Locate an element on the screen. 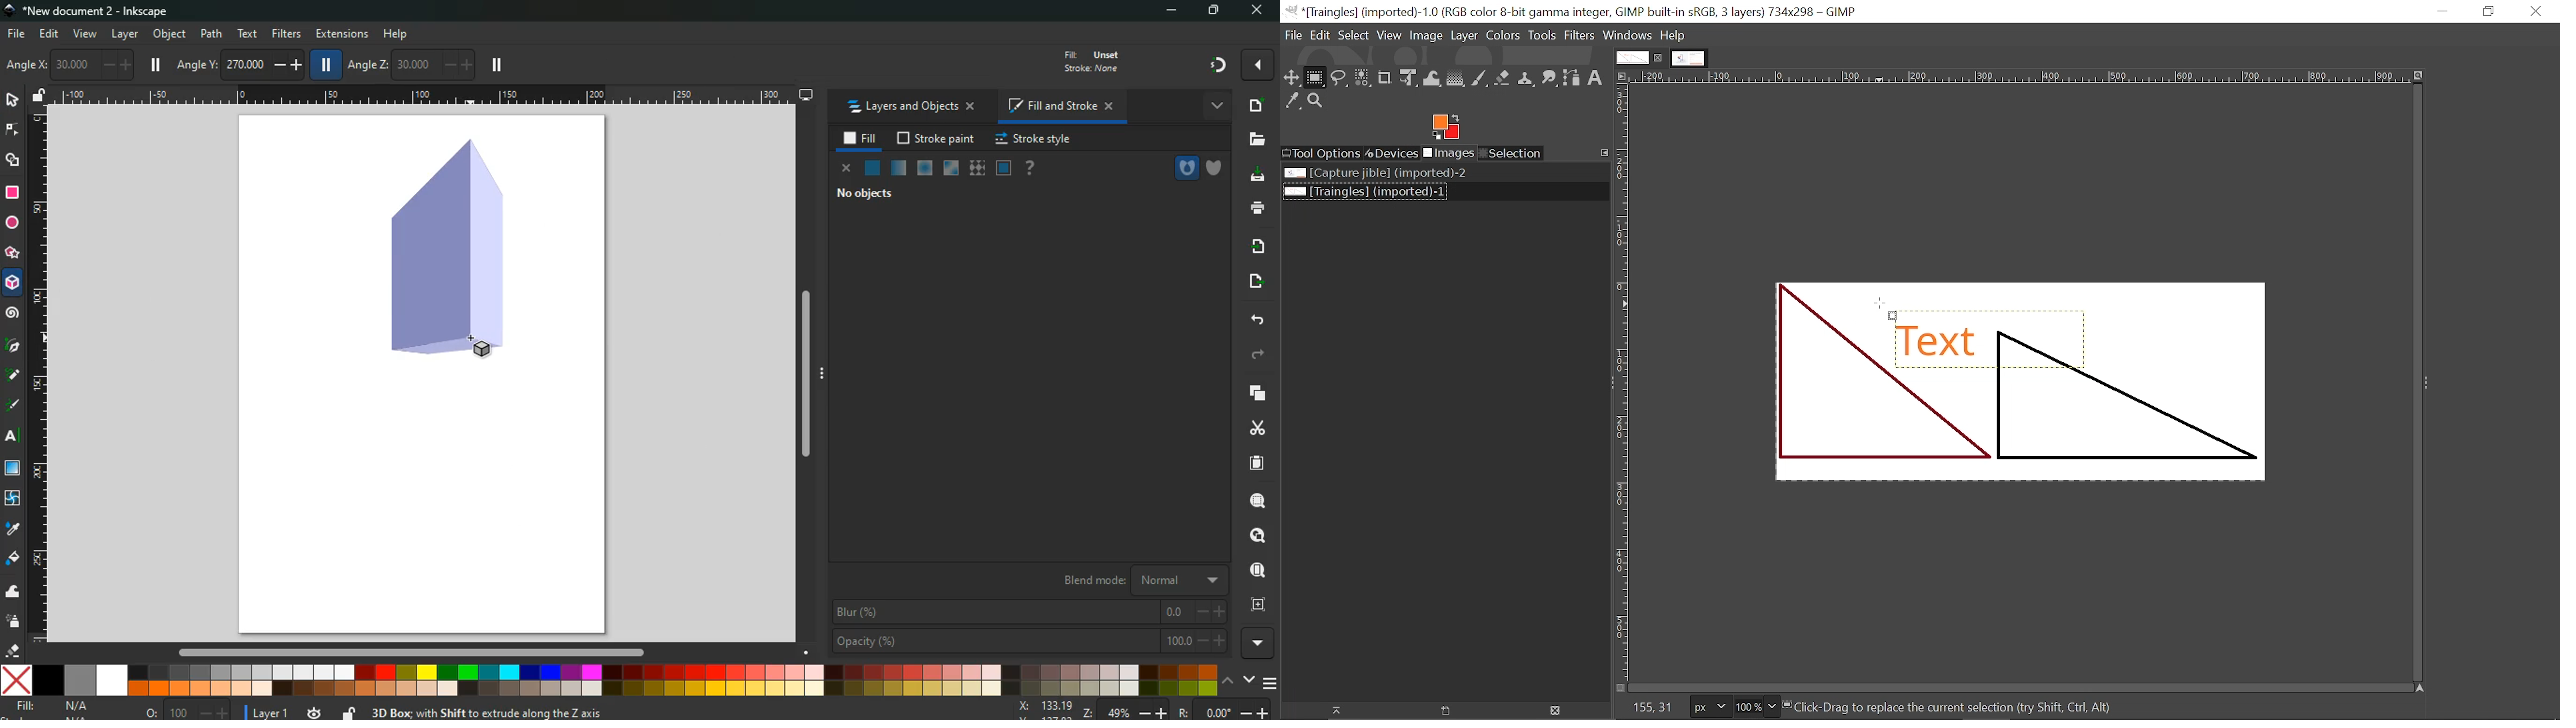  Devices is located at coordinates (1391, 152).